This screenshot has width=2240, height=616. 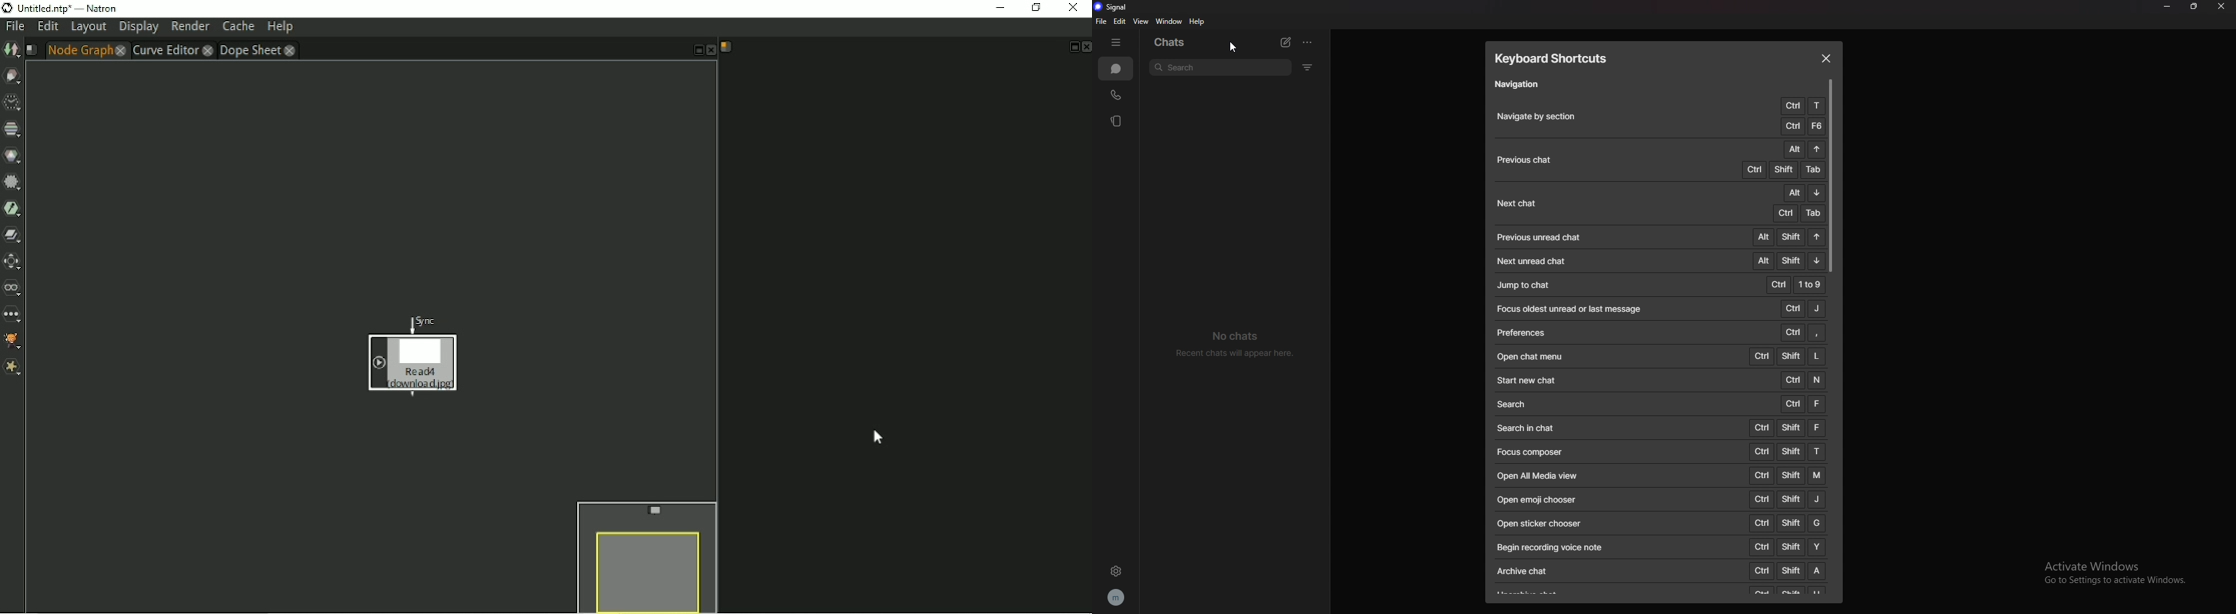 What do you see at coordinates (1118, 7) in the screenshot?
I see `signal` at bounding box center [1118, 7].